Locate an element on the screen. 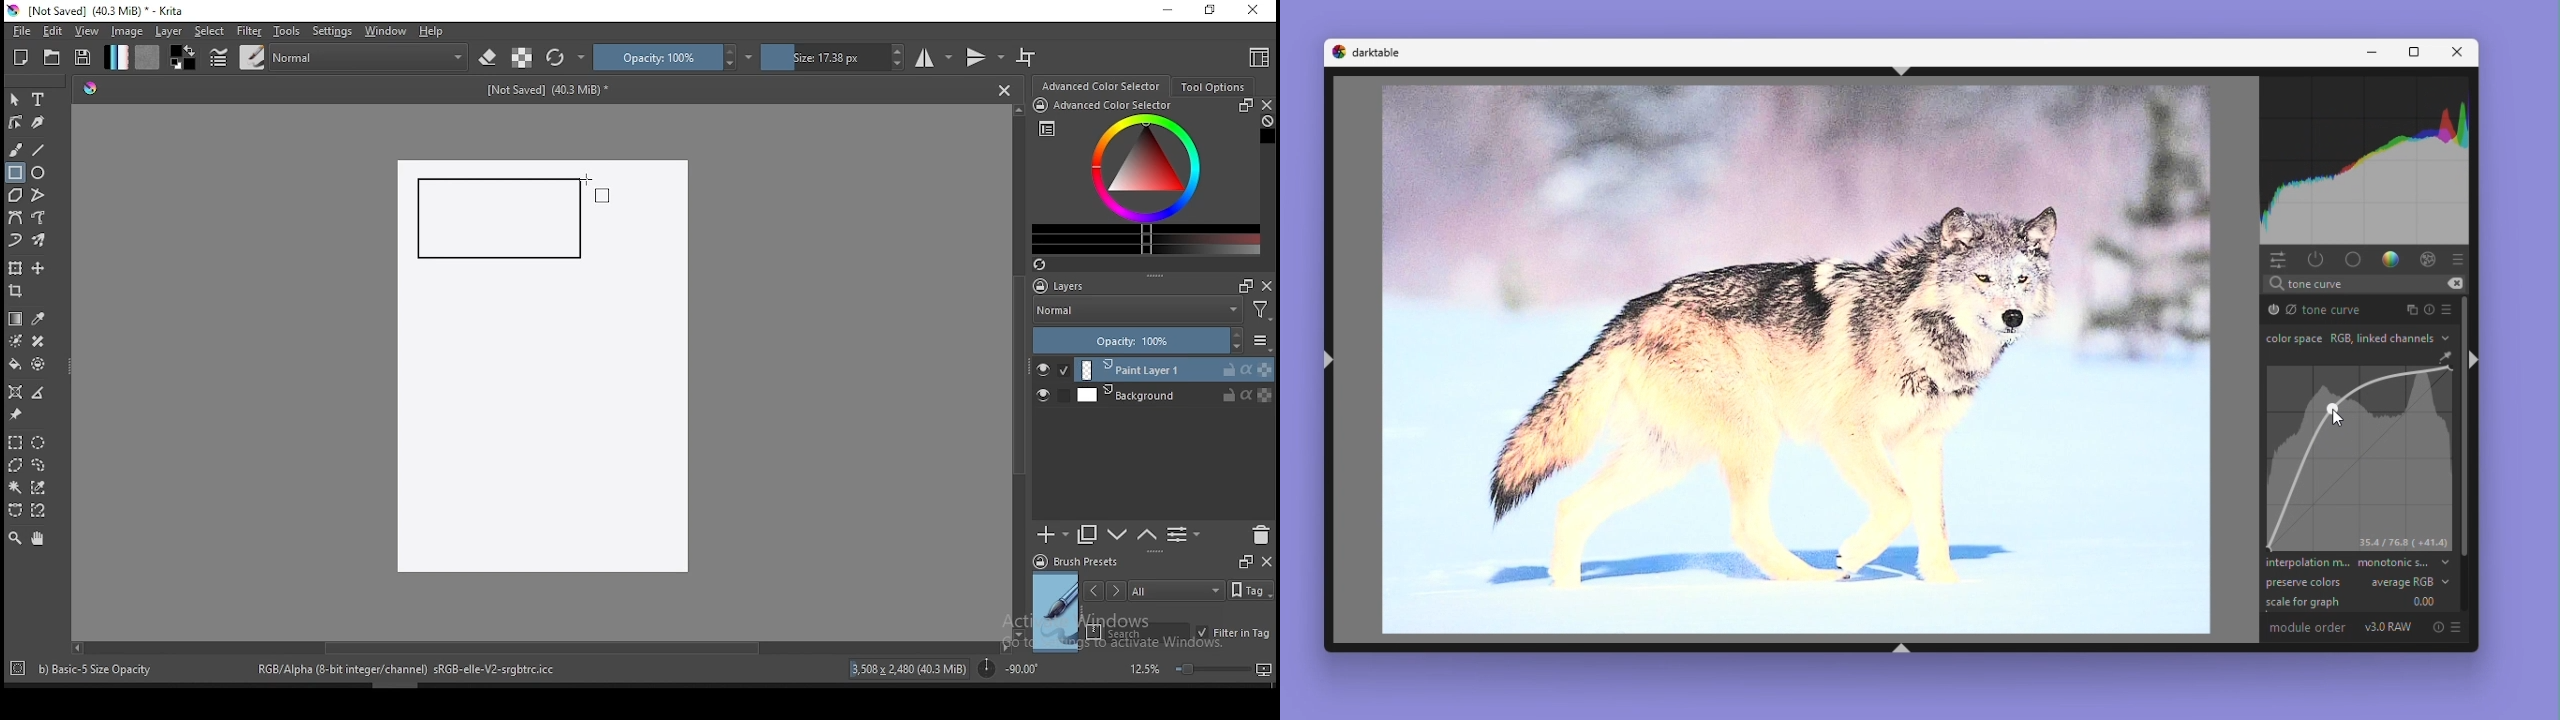 This screenshot has width=2576, height=728. line tool is located at coordinates (39, 150).